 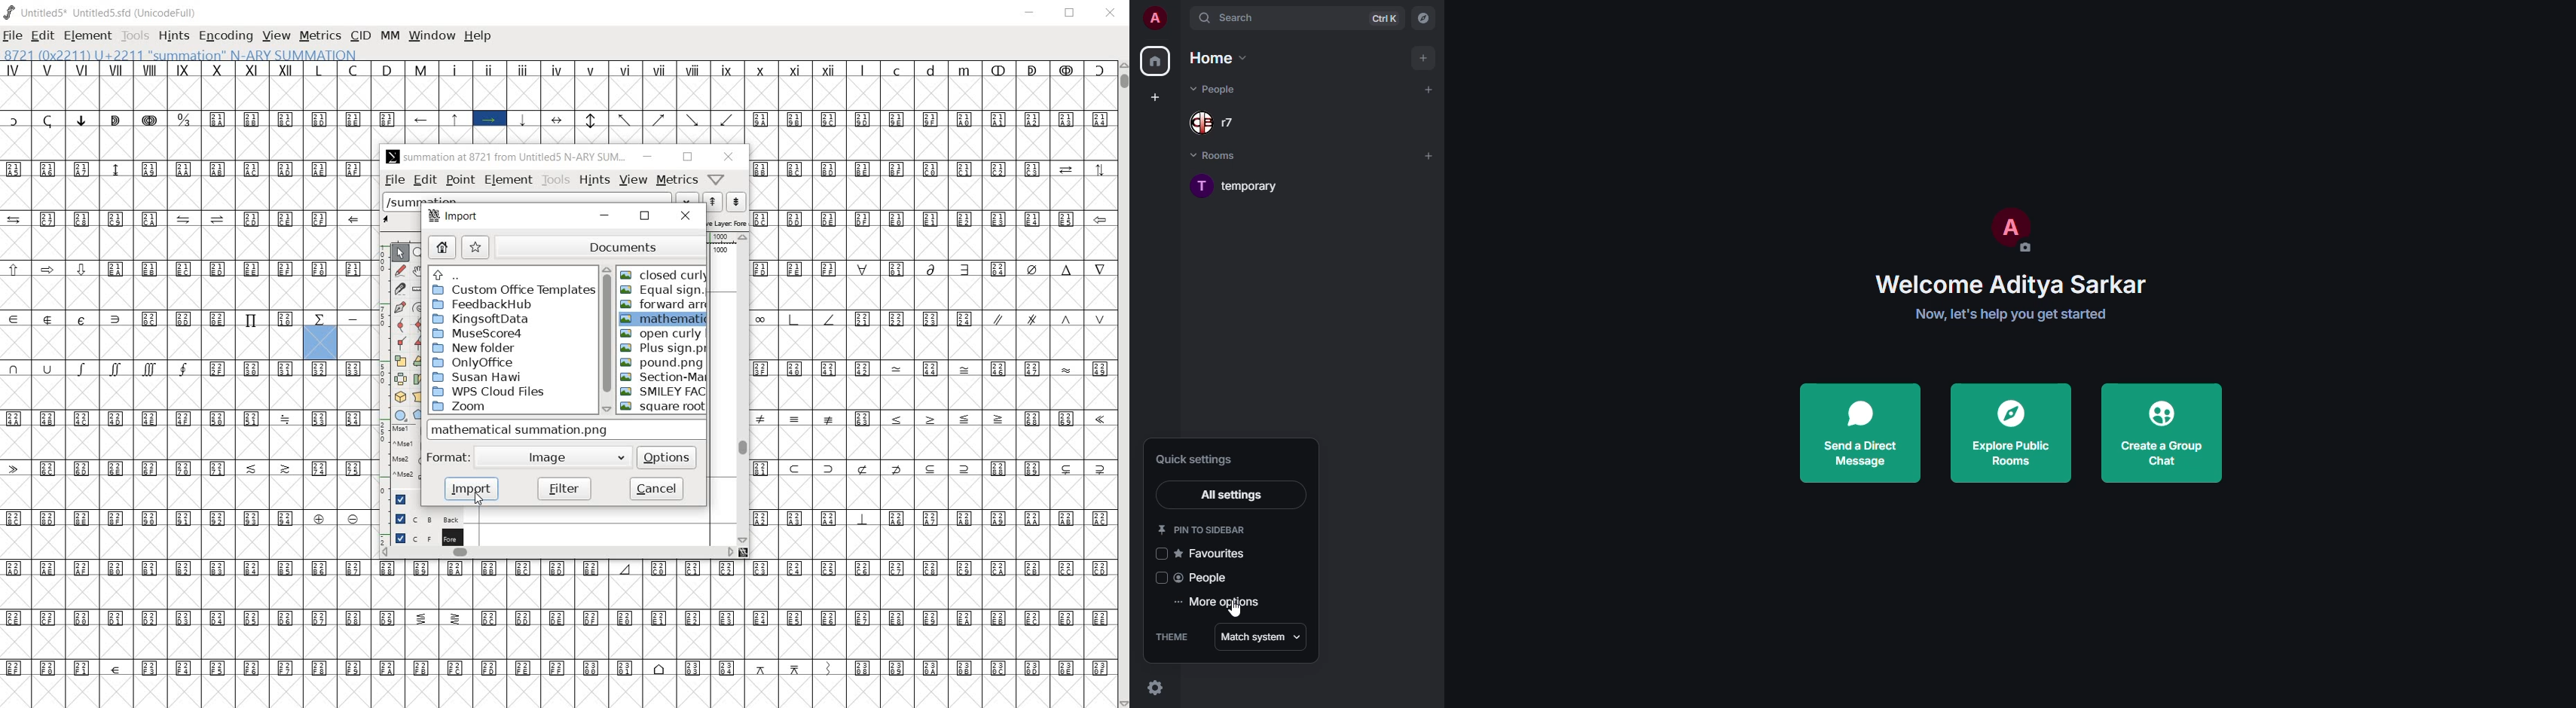 What do you see at coordinates (2163, 433) in the screenshot?
I see `create a group chat` at bounding box center [2163, 433].